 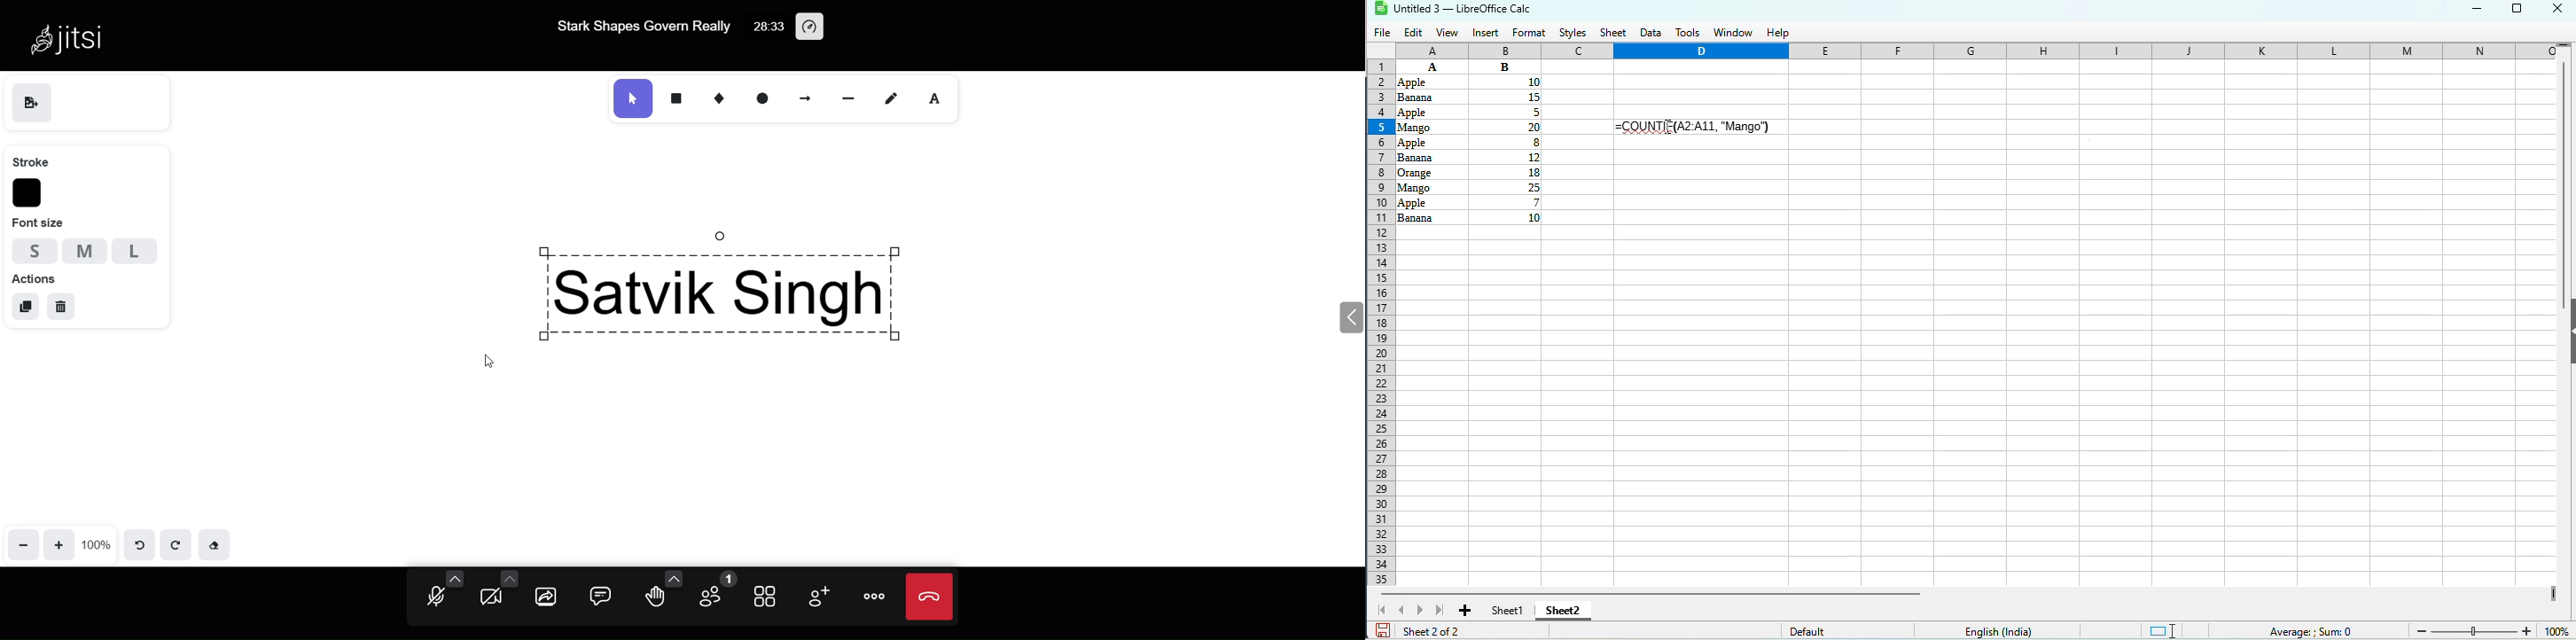 I want to click on stroke color, so click(x=28, y=193).